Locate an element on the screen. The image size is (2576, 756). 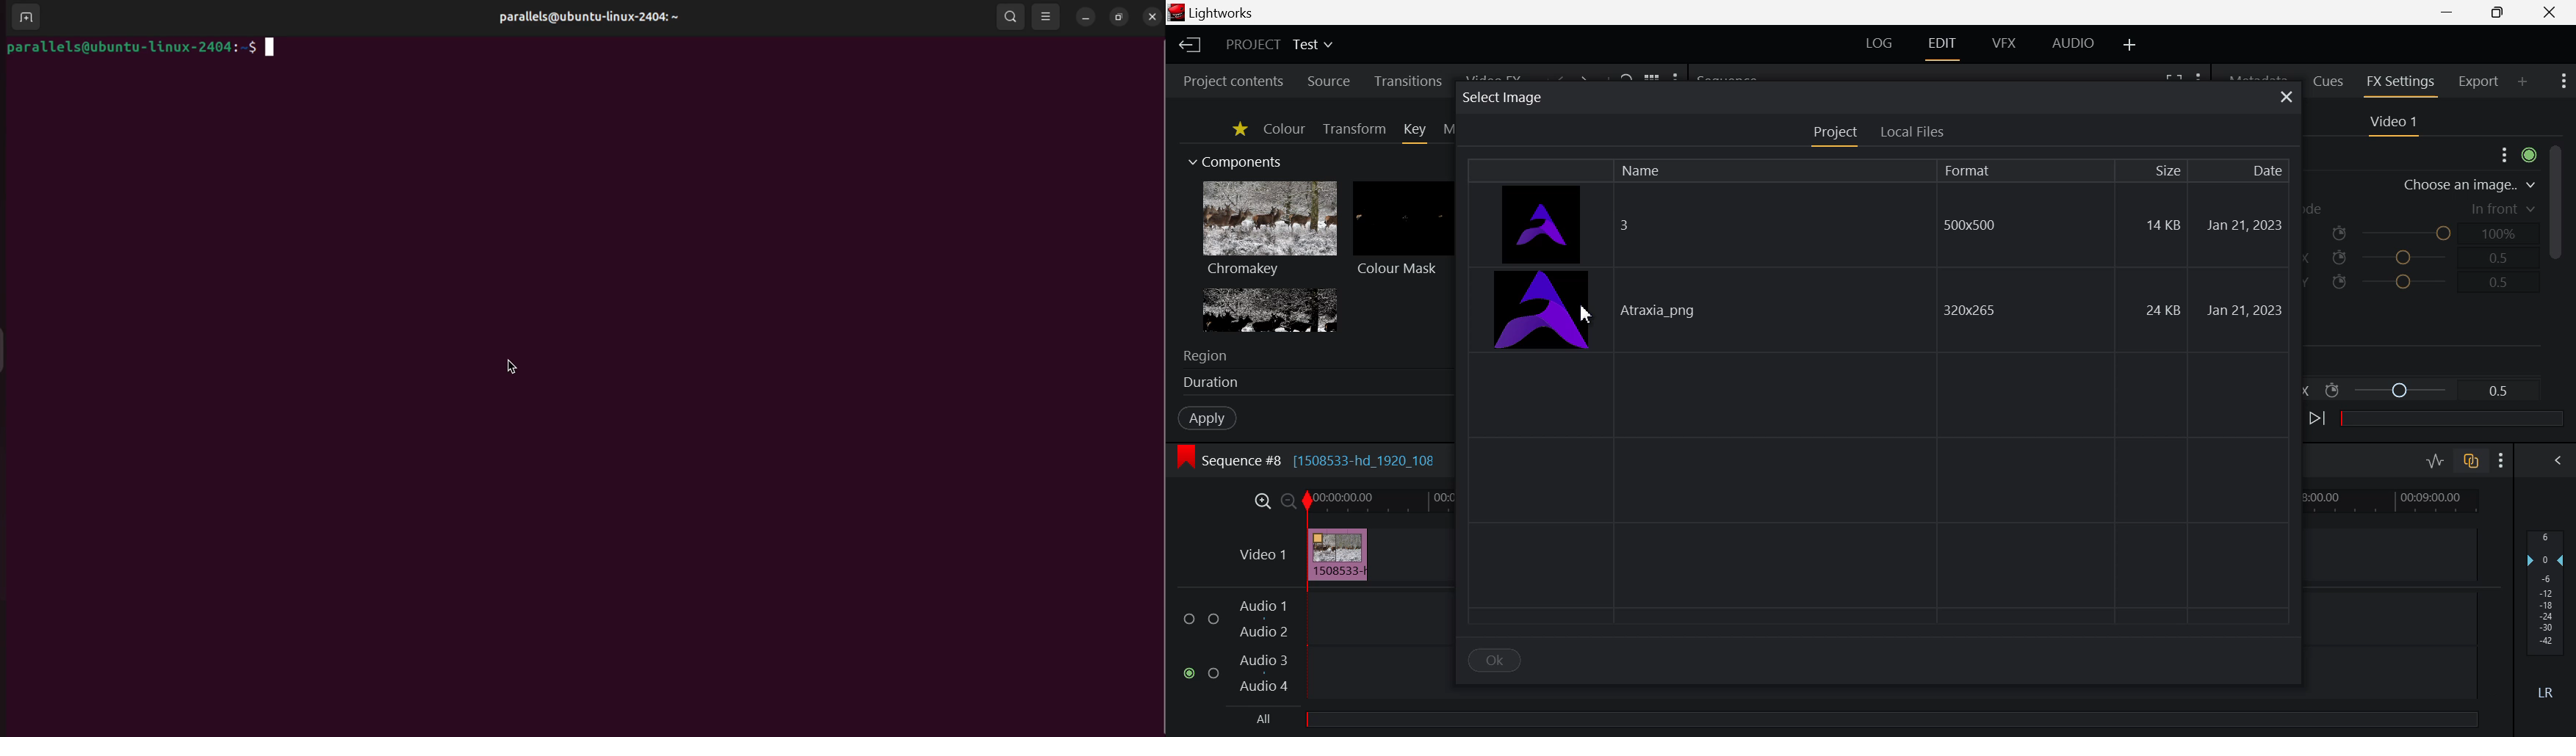
OK is located at coordinates (1493, 663).